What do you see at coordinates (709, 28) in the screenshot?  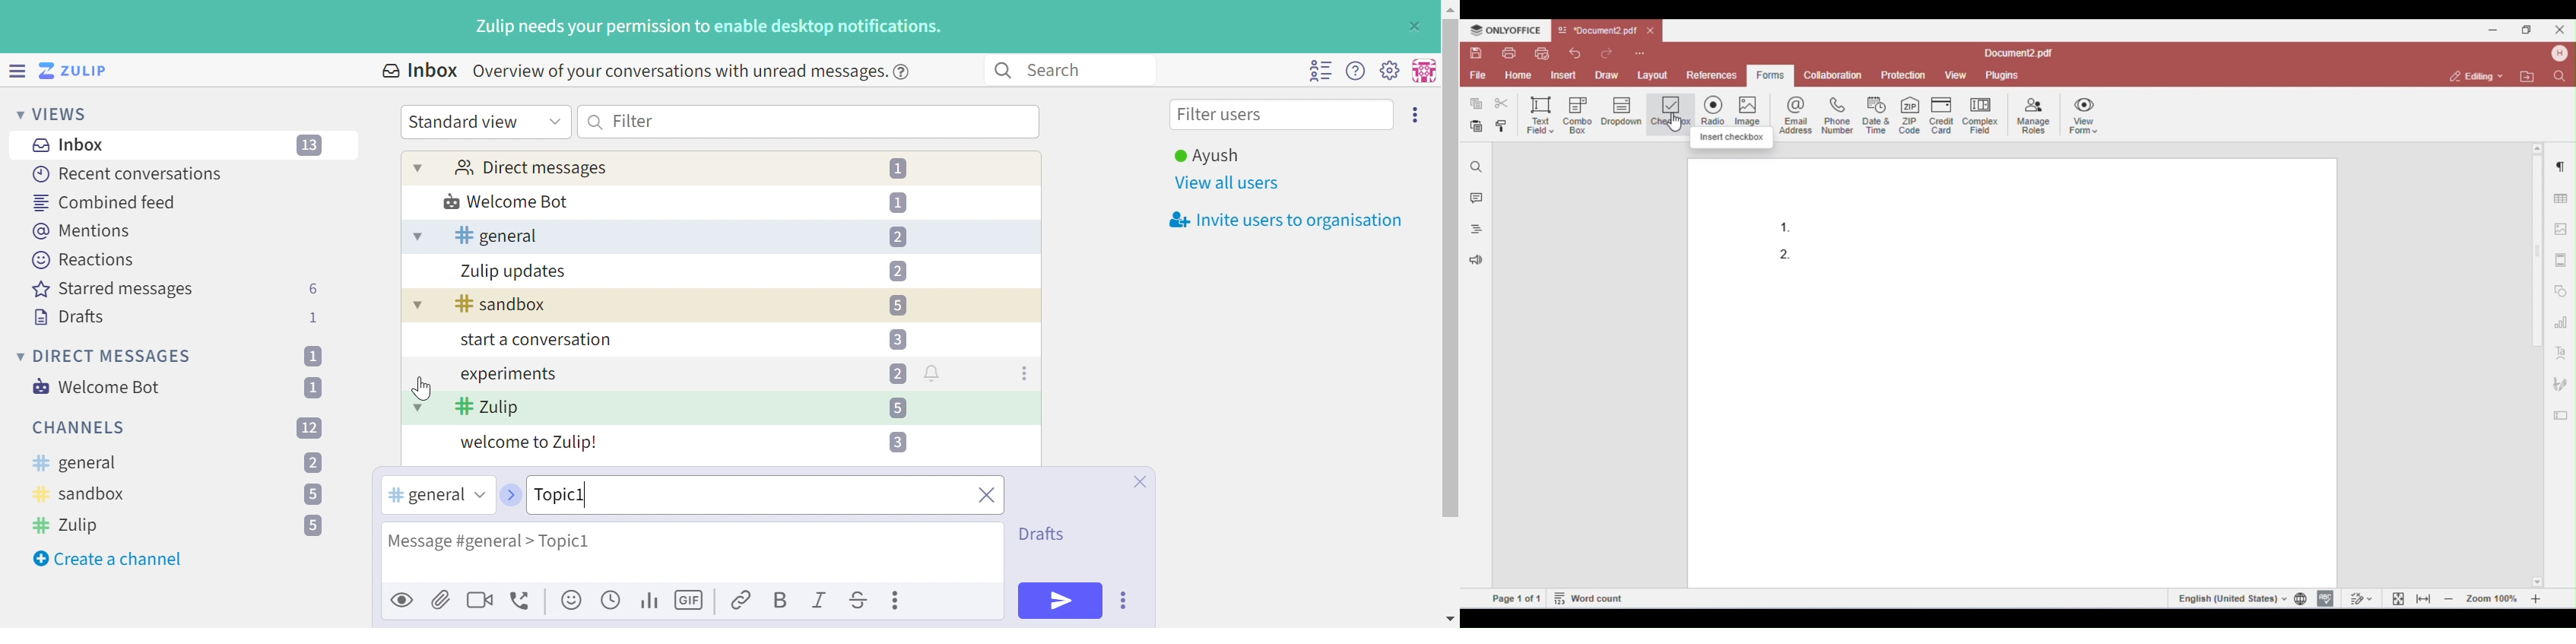 I see `Zulip needs your permission to enable desktop notifications.` at bounding box center [709, 28].